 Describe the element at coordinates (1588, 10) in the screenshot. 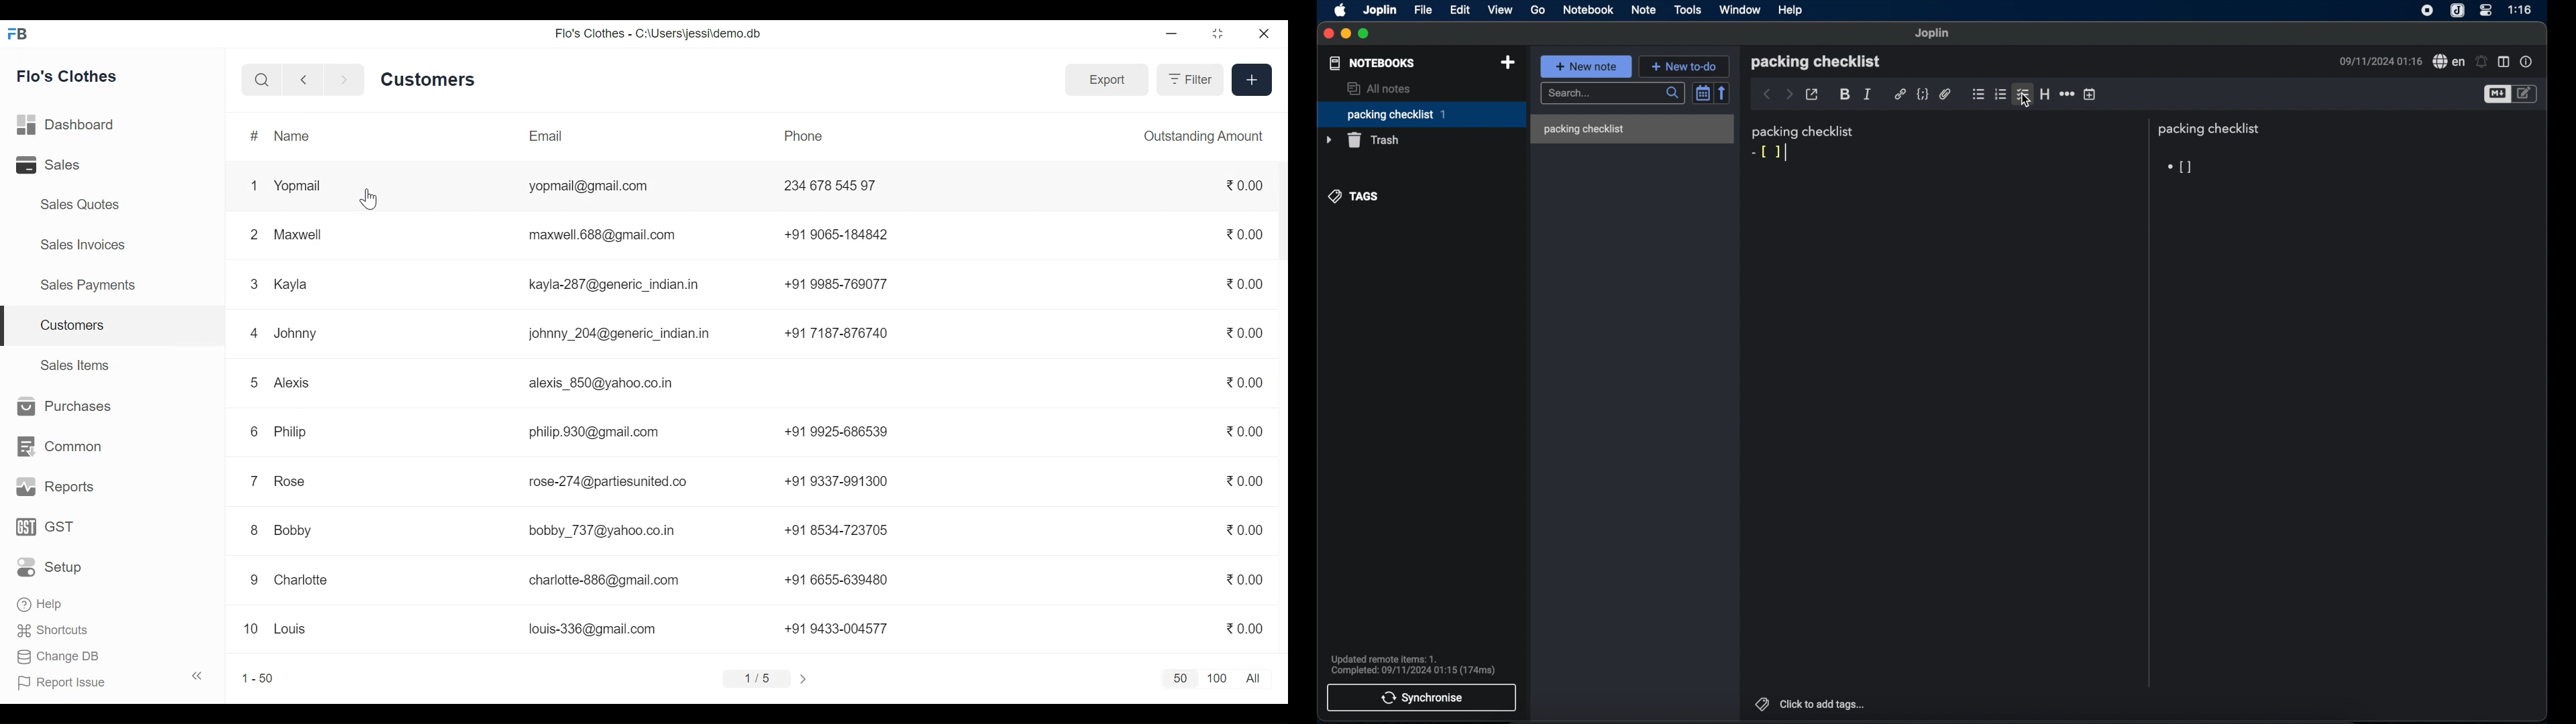

I see `notebook` at that location.